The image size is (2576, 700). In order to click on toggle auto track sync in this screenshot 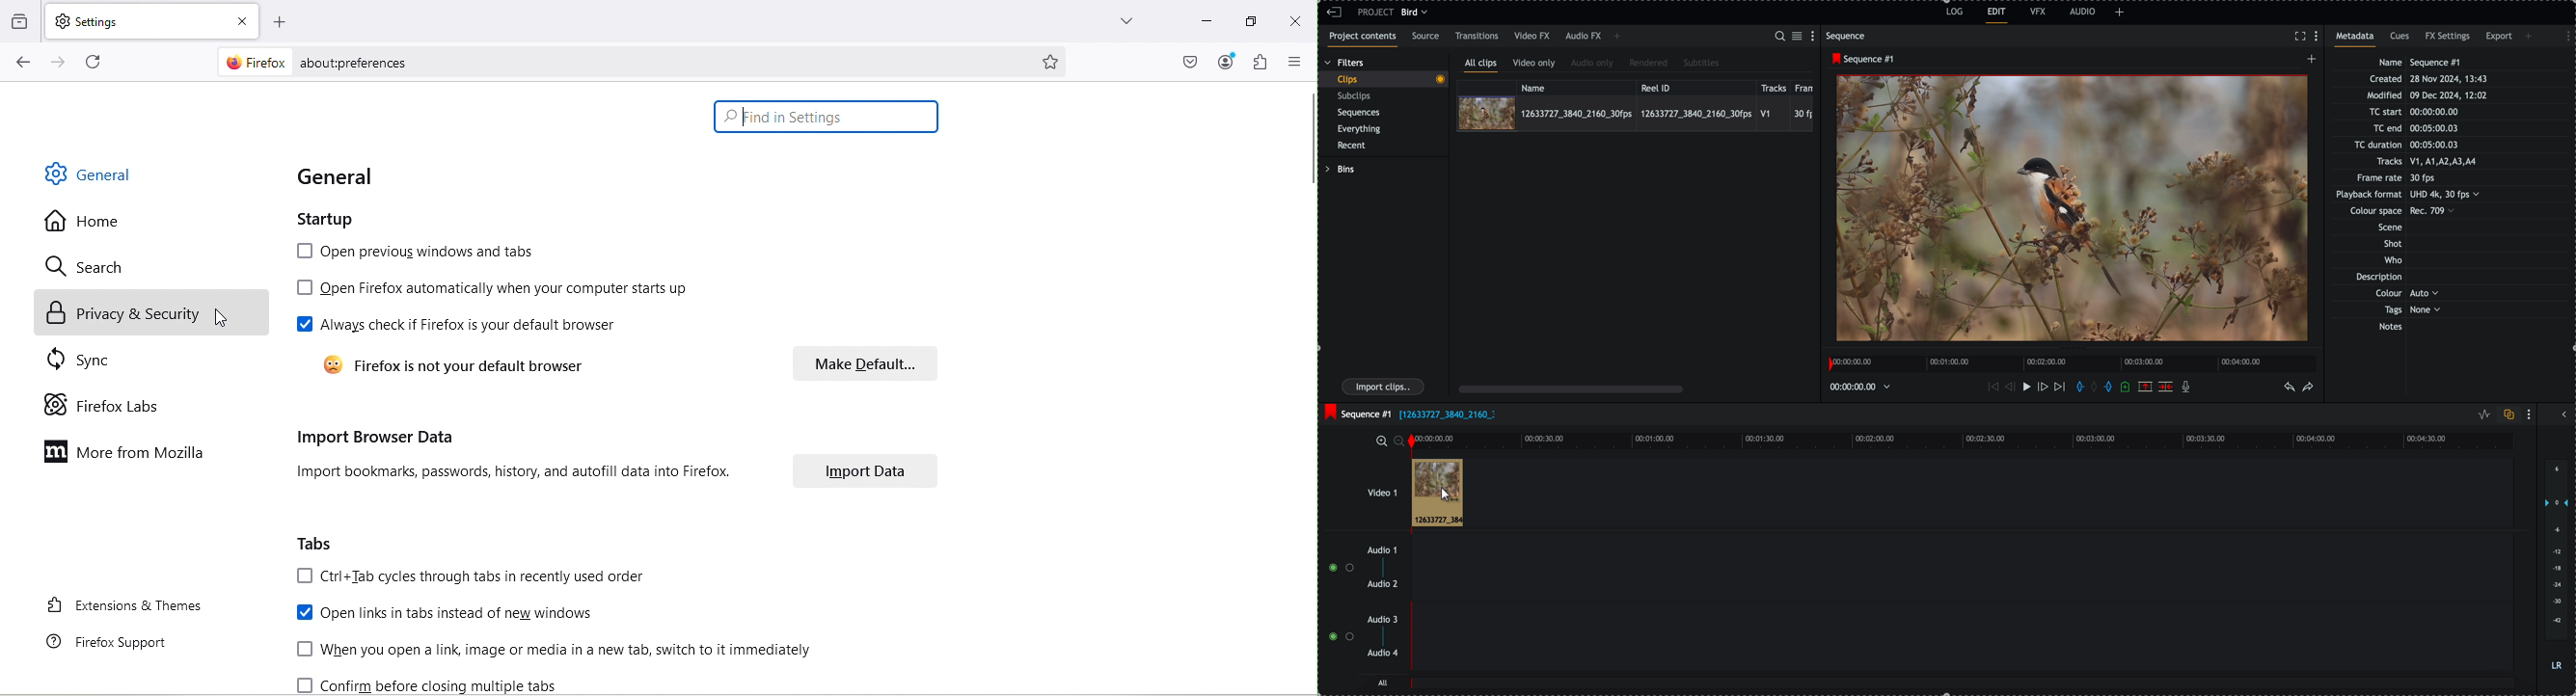, I will do `click(2507, 415)`.